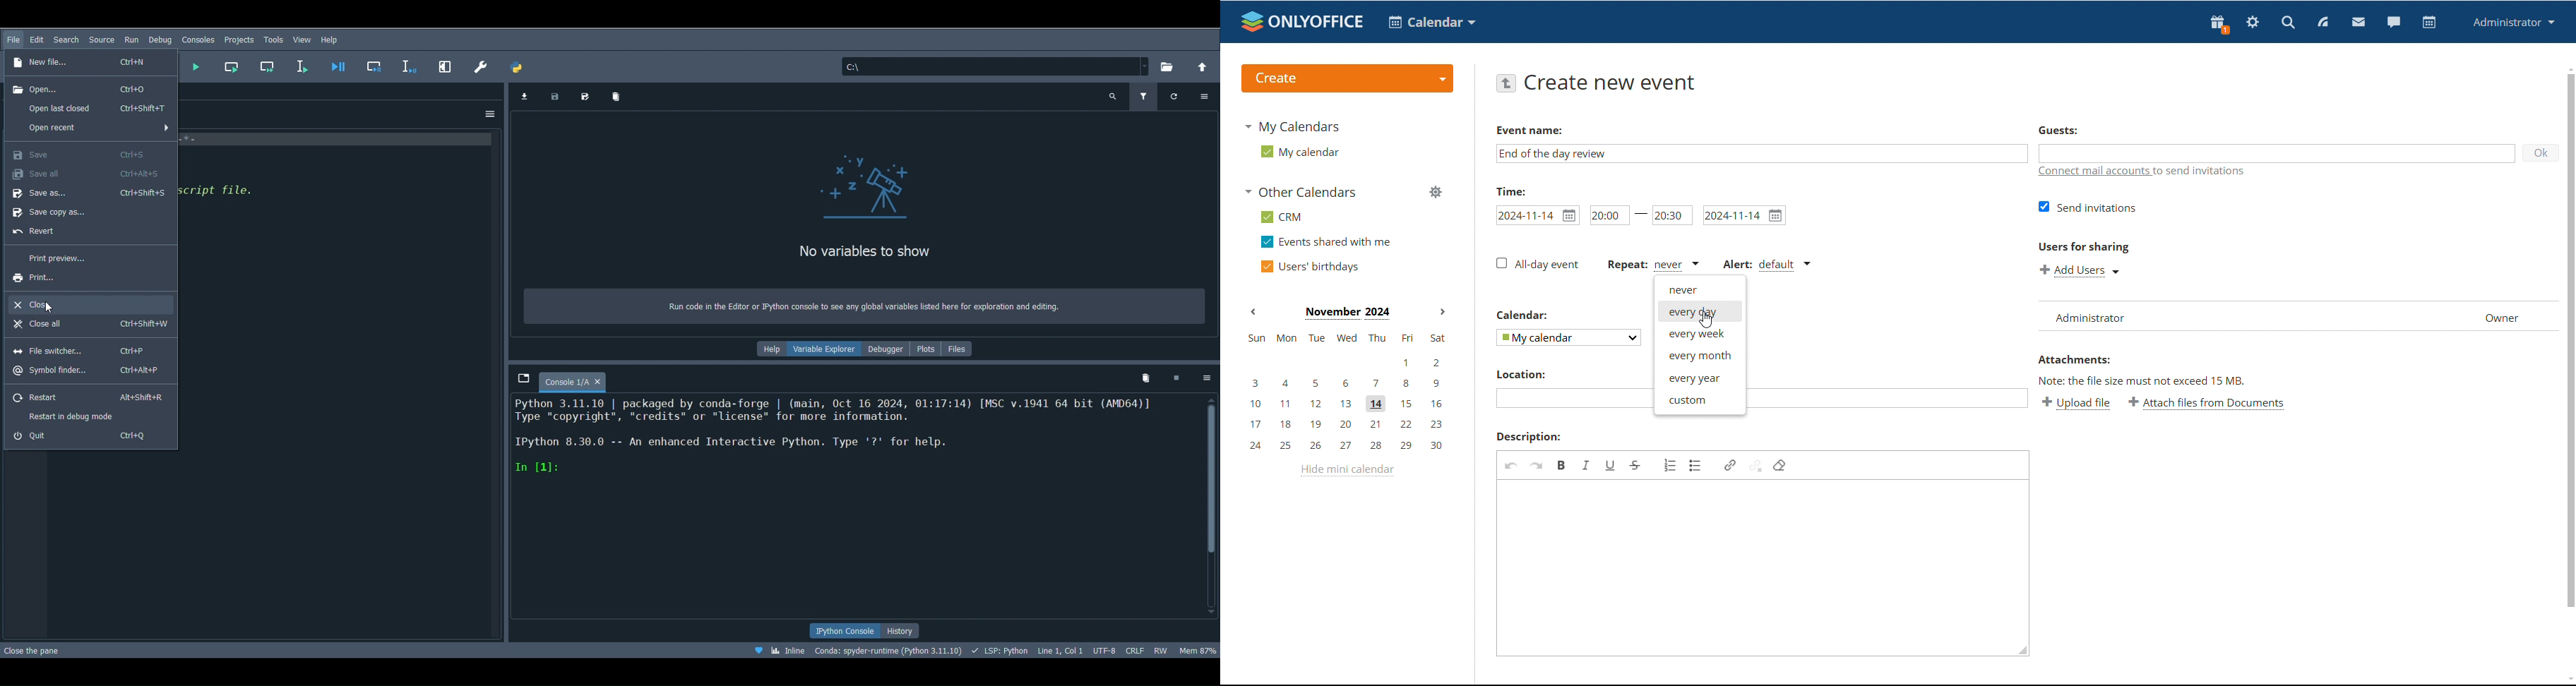 This screenshot has height=700, width=2576. What do you see at coordinates (1177, 377) in the screenshot?
I see `Interrupt kernel` at bounding box center [1177, 377].